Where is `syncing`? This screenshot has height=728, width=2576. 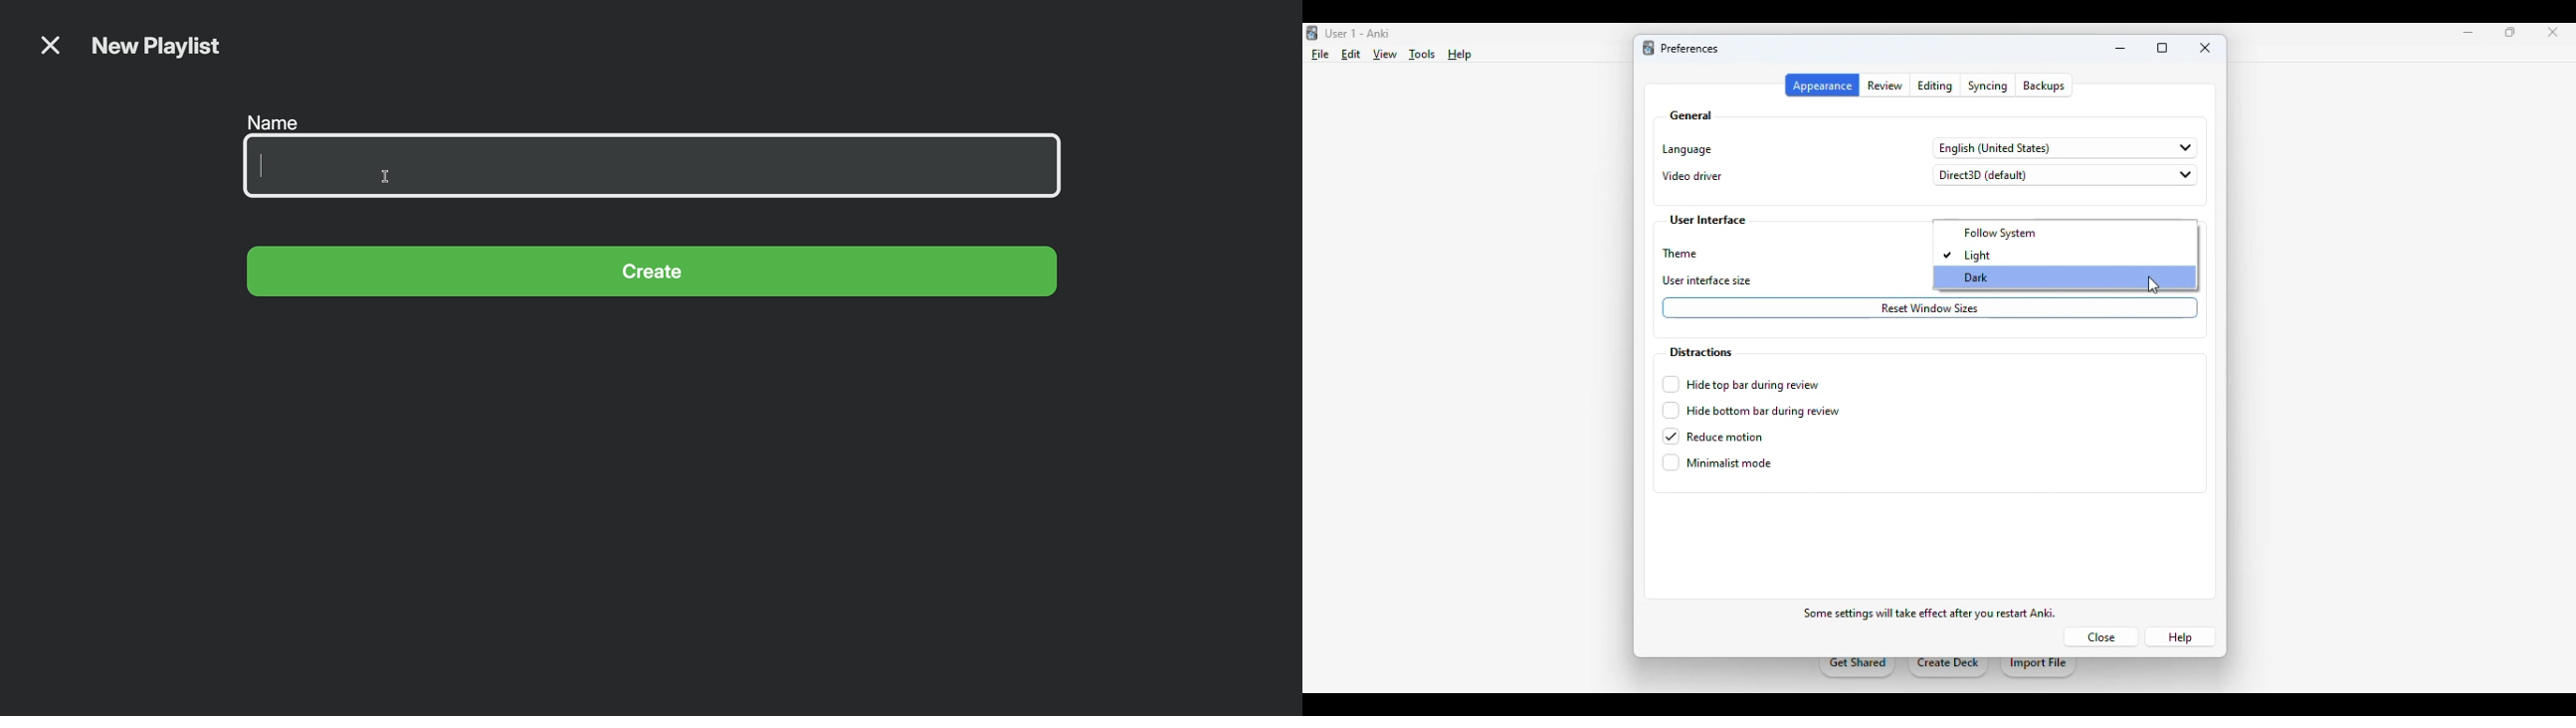 syncing is located at coordinates (1988, 86).